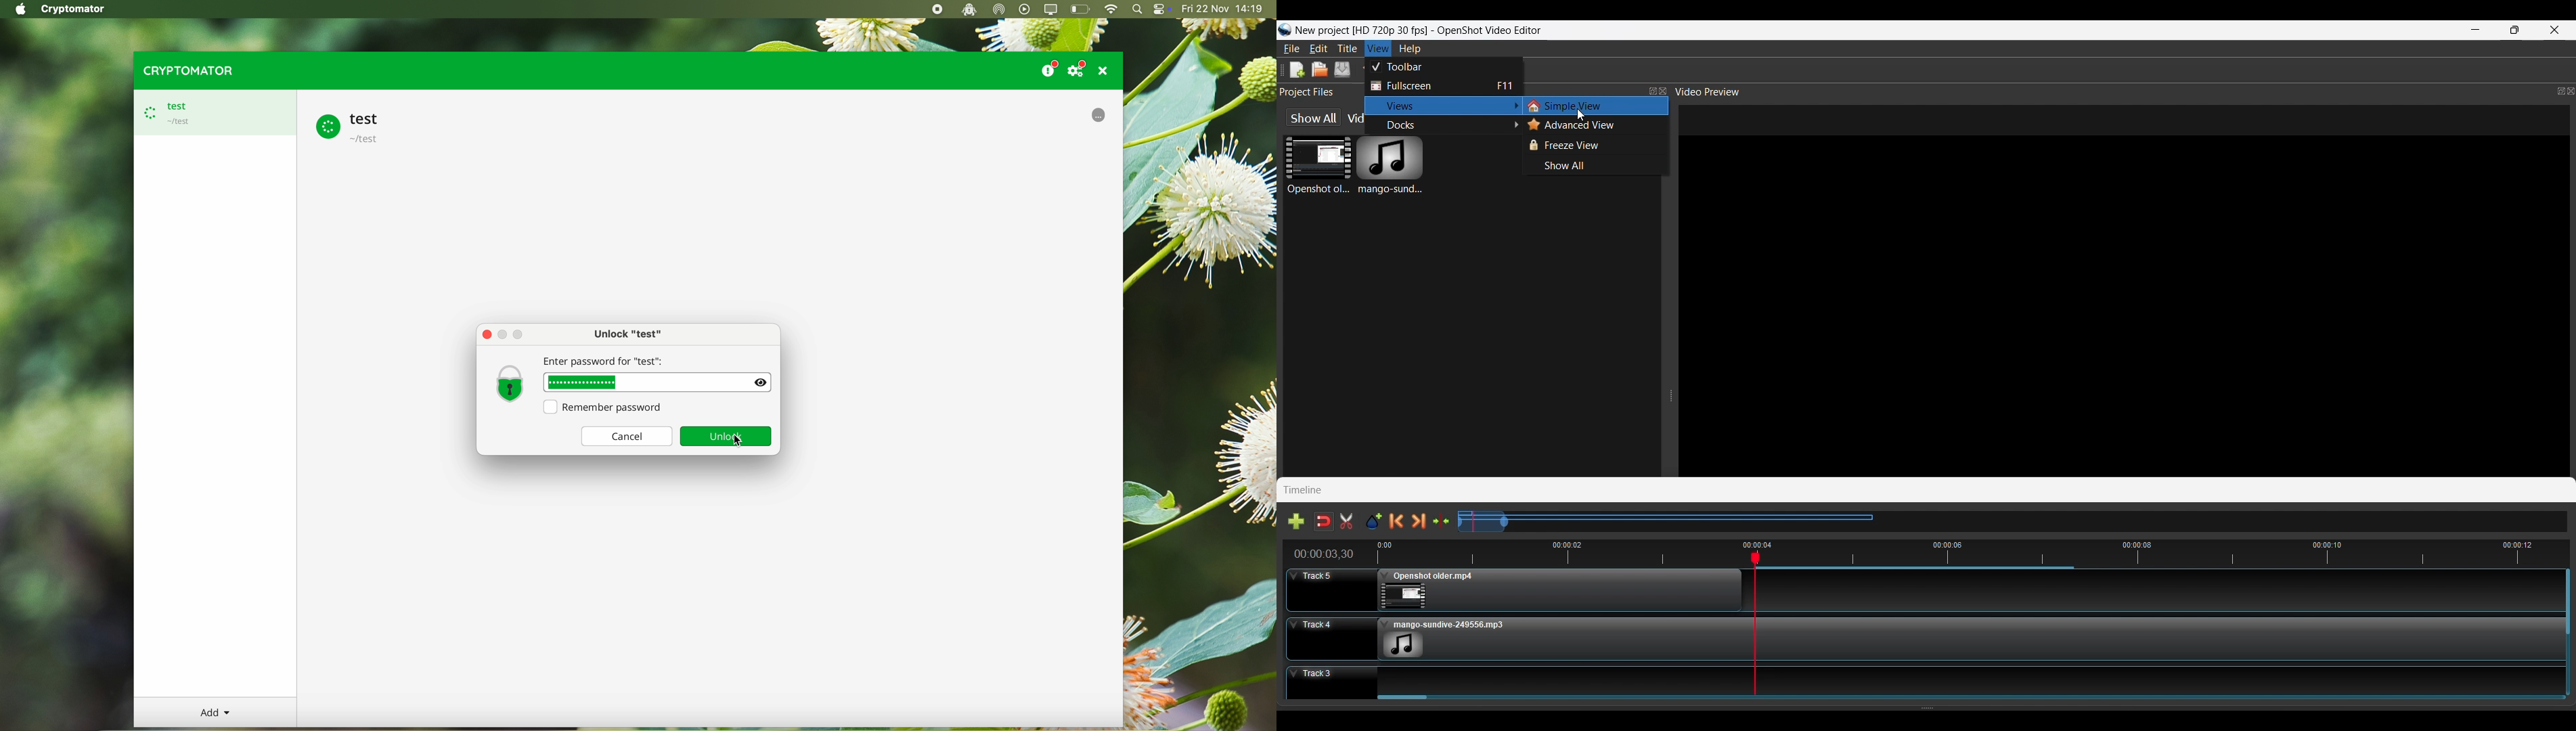 The width and height of the screenshot is (2576, 756). What do you see at coordinates (584, 383) in the screenshot?
I see `password` at bounding box center [584, 383].